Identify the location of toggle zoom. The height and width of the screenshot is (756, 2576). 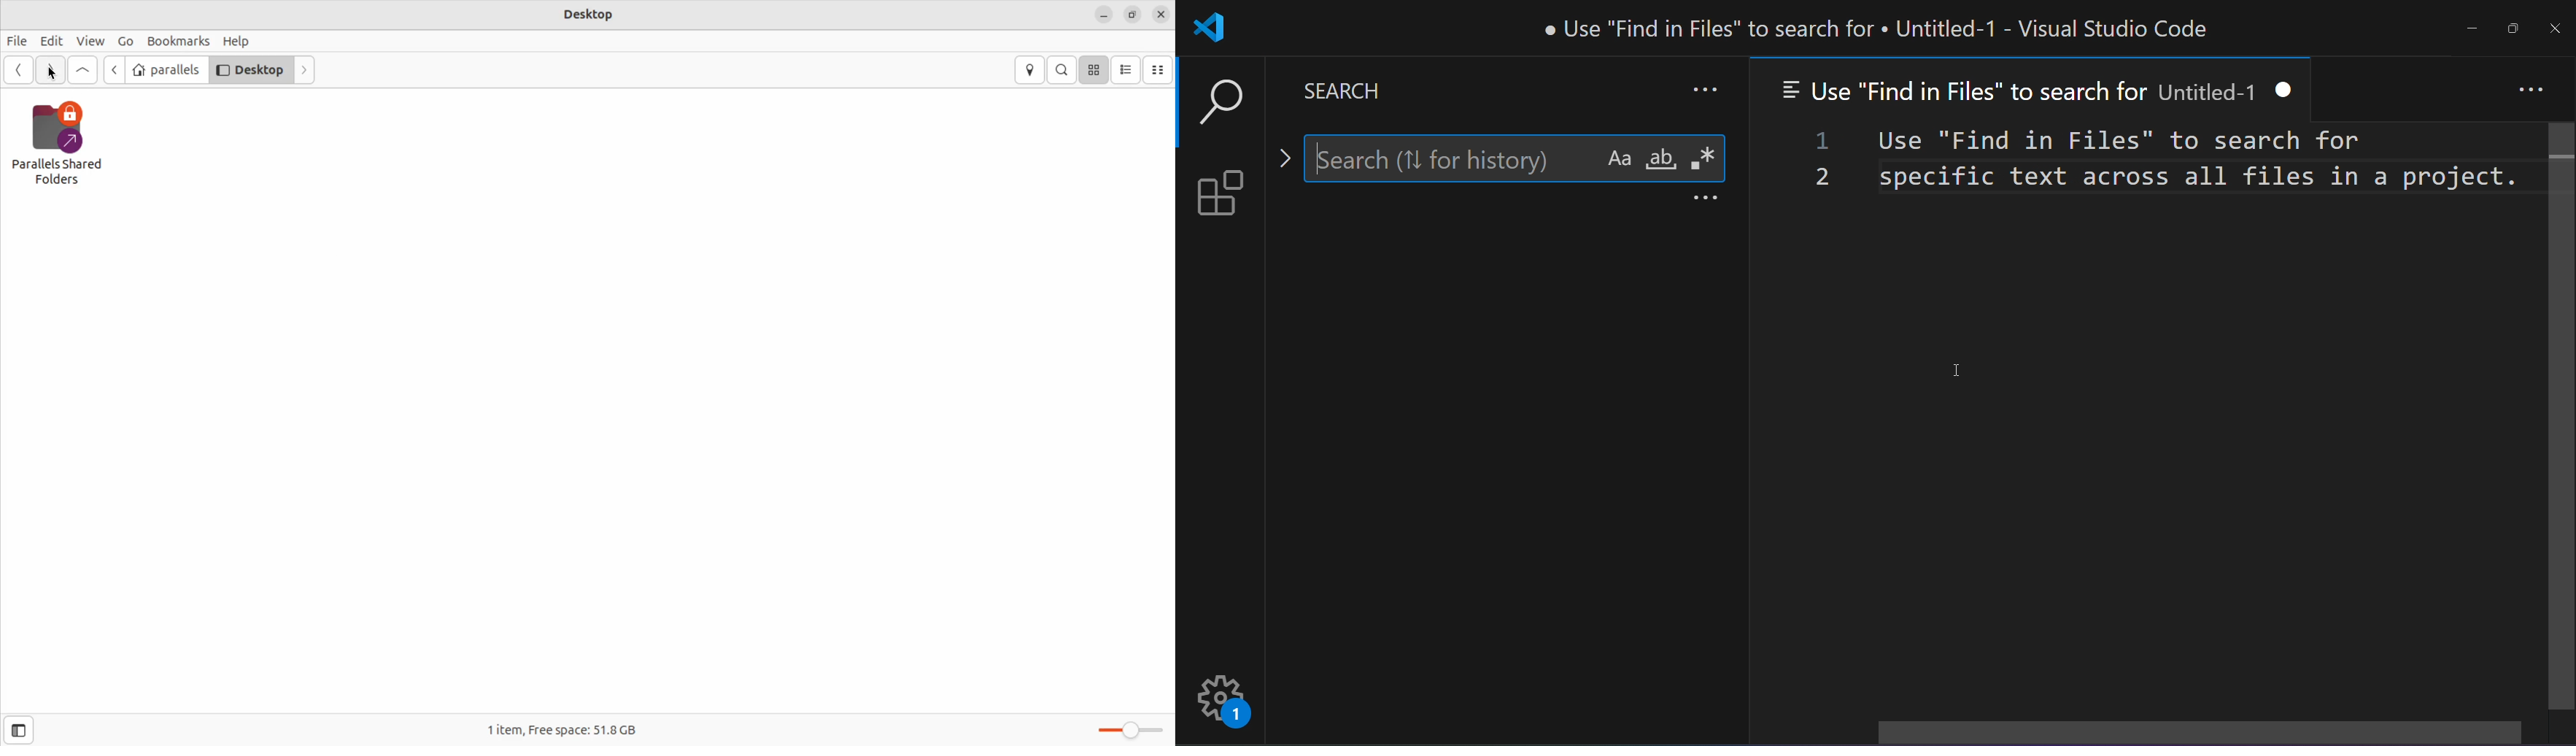
(1131, 730).